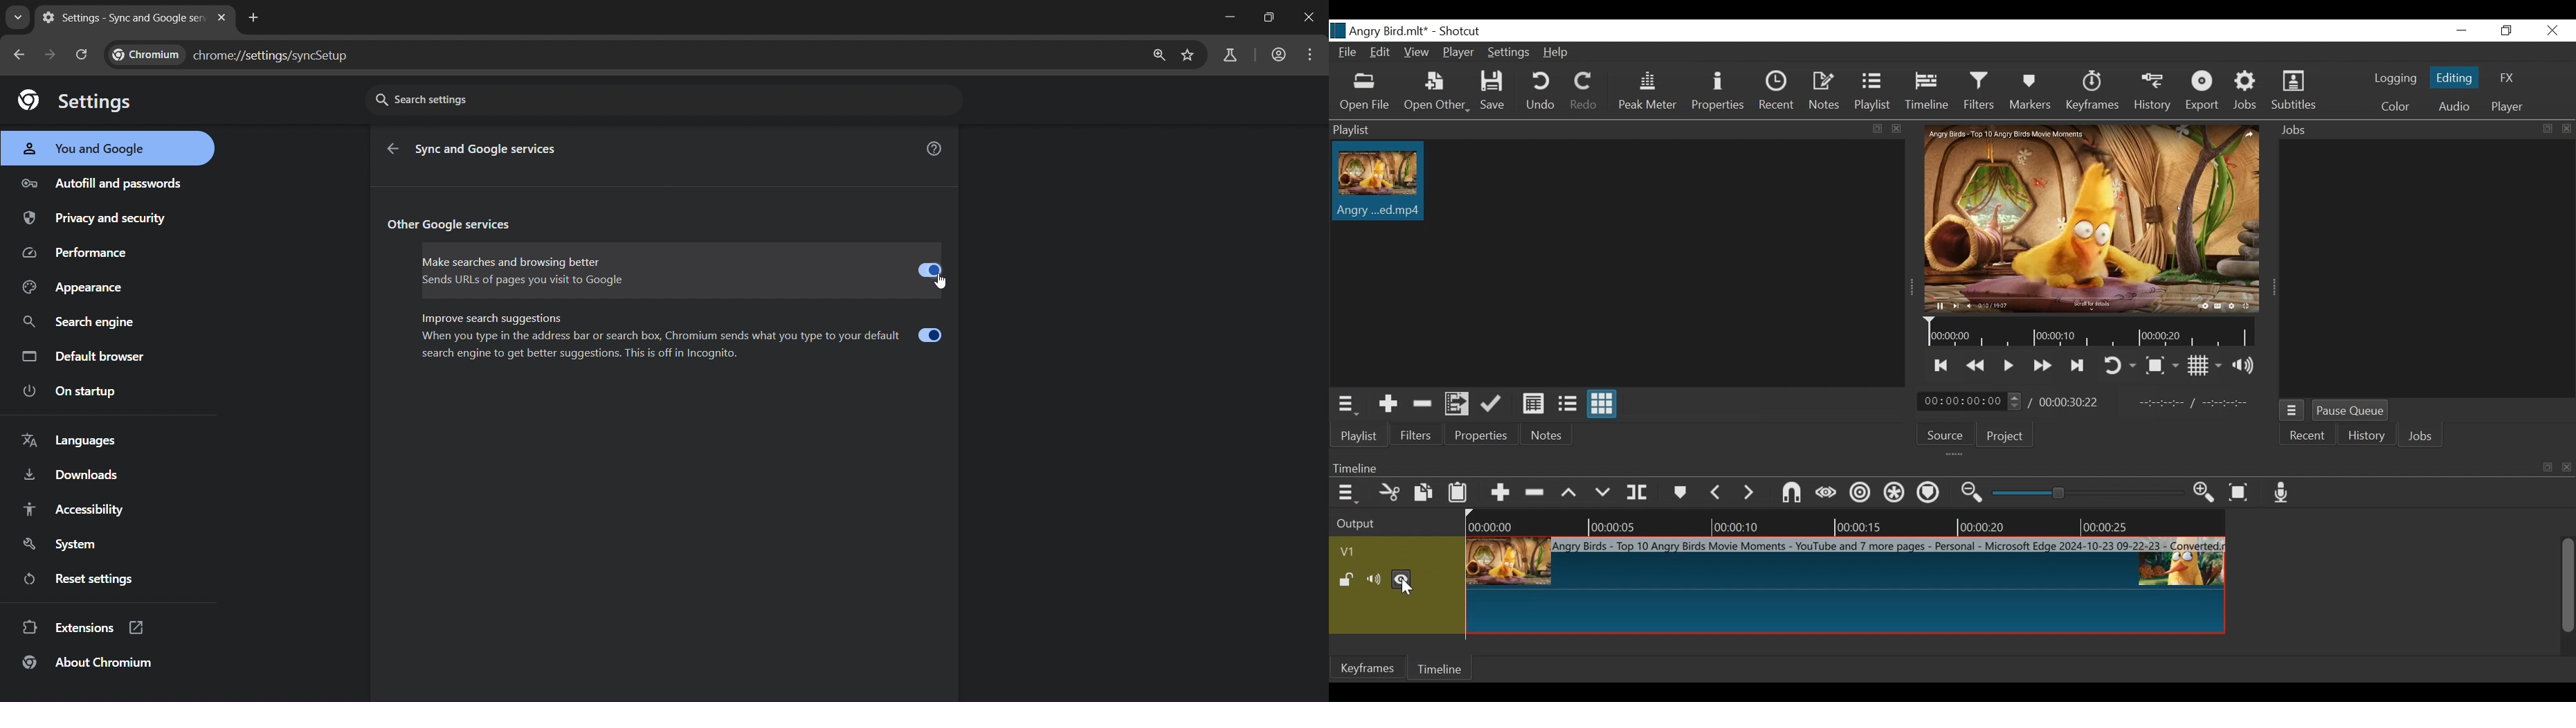  Describe the element at coordinates (95, 150) in the screenshot. I see `you and google` at that location.